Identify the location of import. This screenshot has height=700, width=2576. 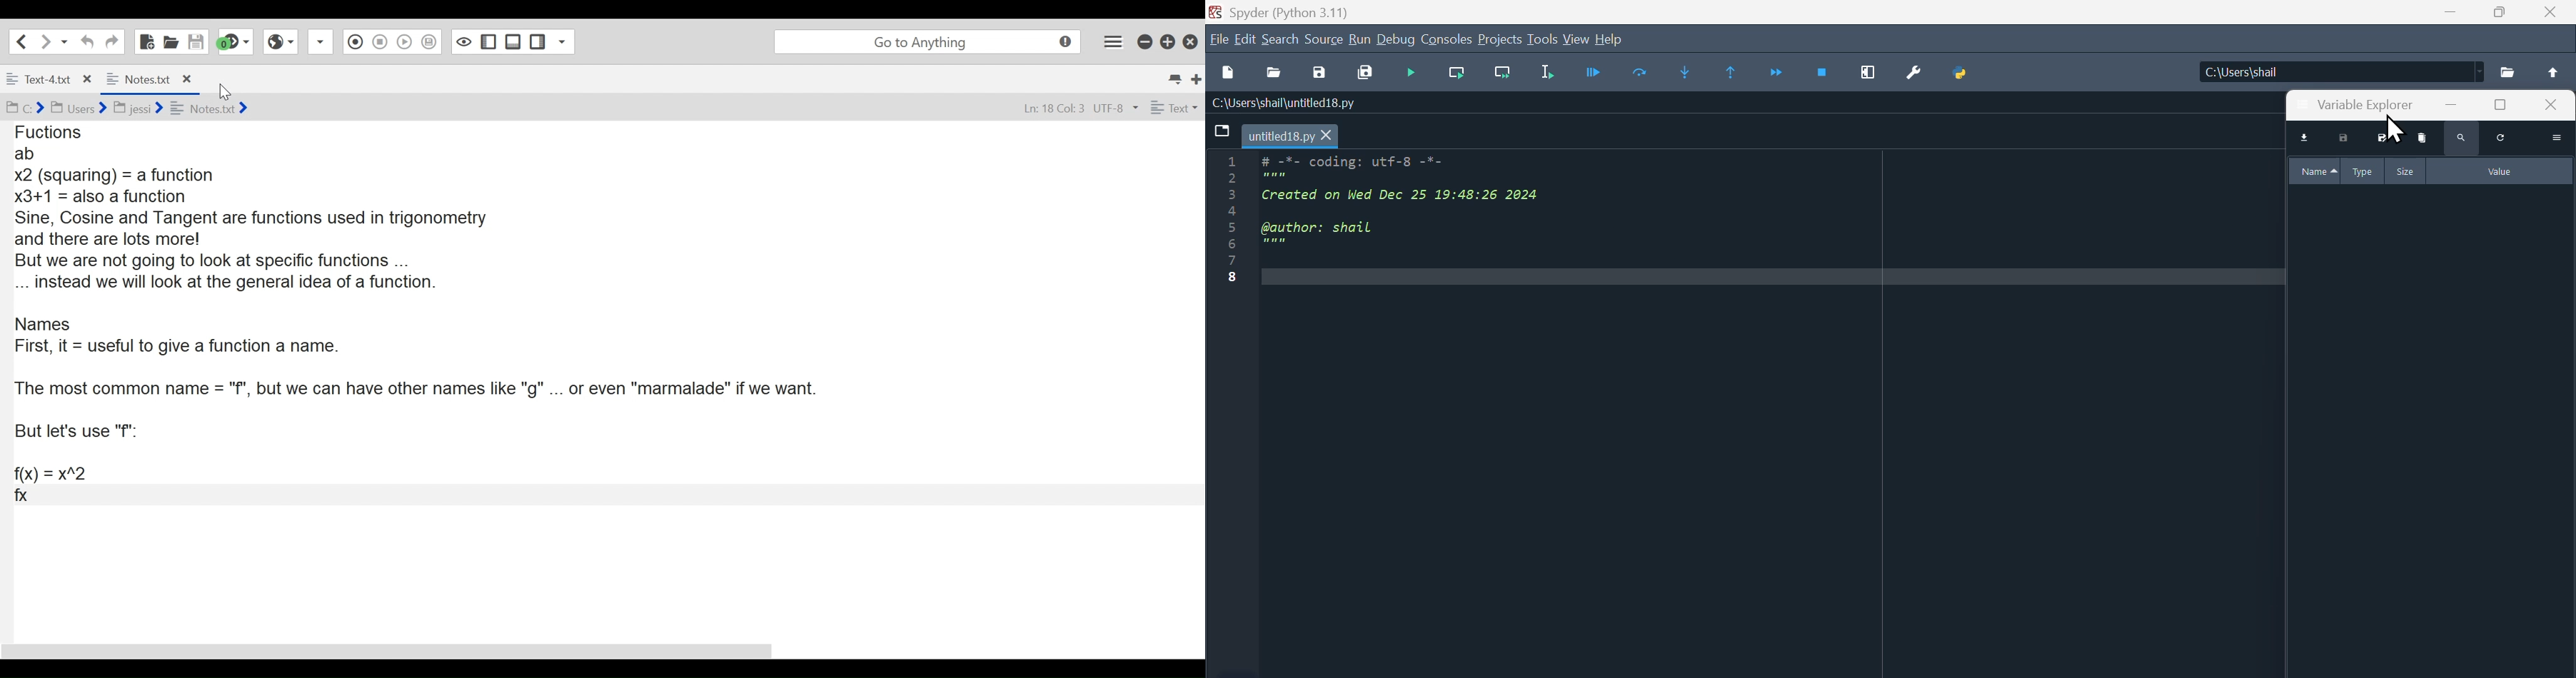
(2303, 139).